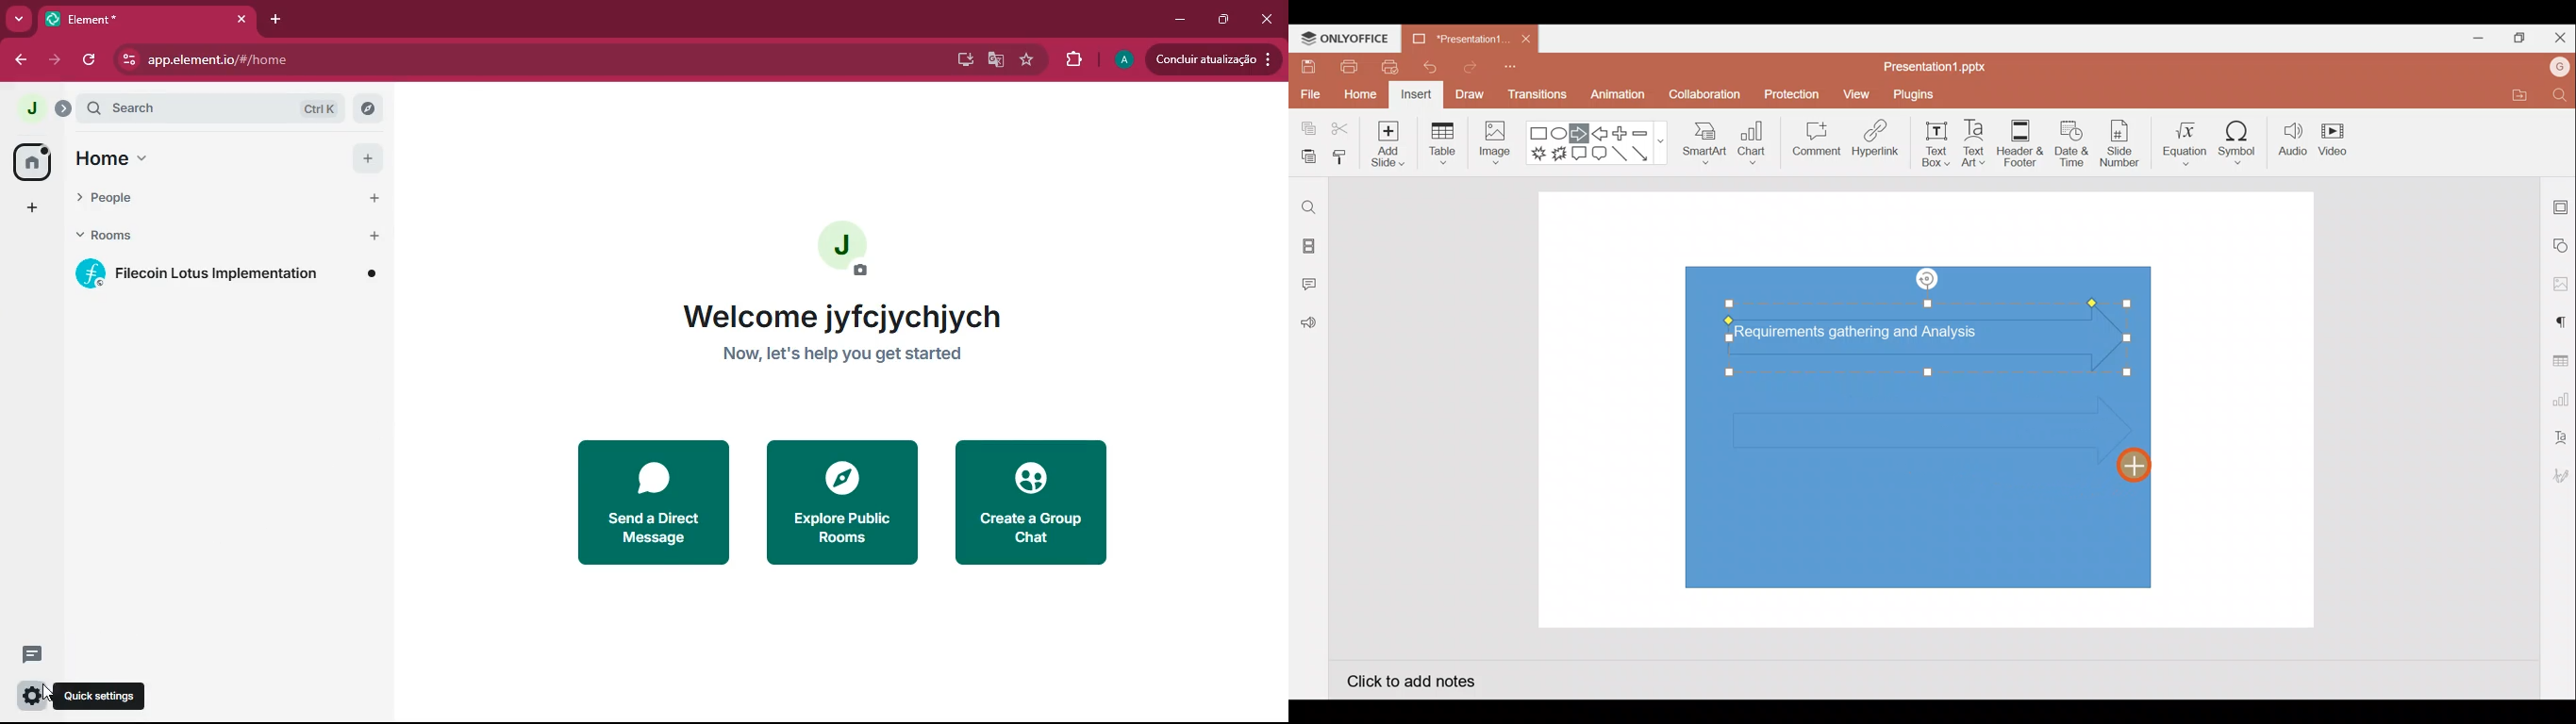 The height and width of the screenshot is (728, 2576). I want to click on Slides, so click(1307, 248).